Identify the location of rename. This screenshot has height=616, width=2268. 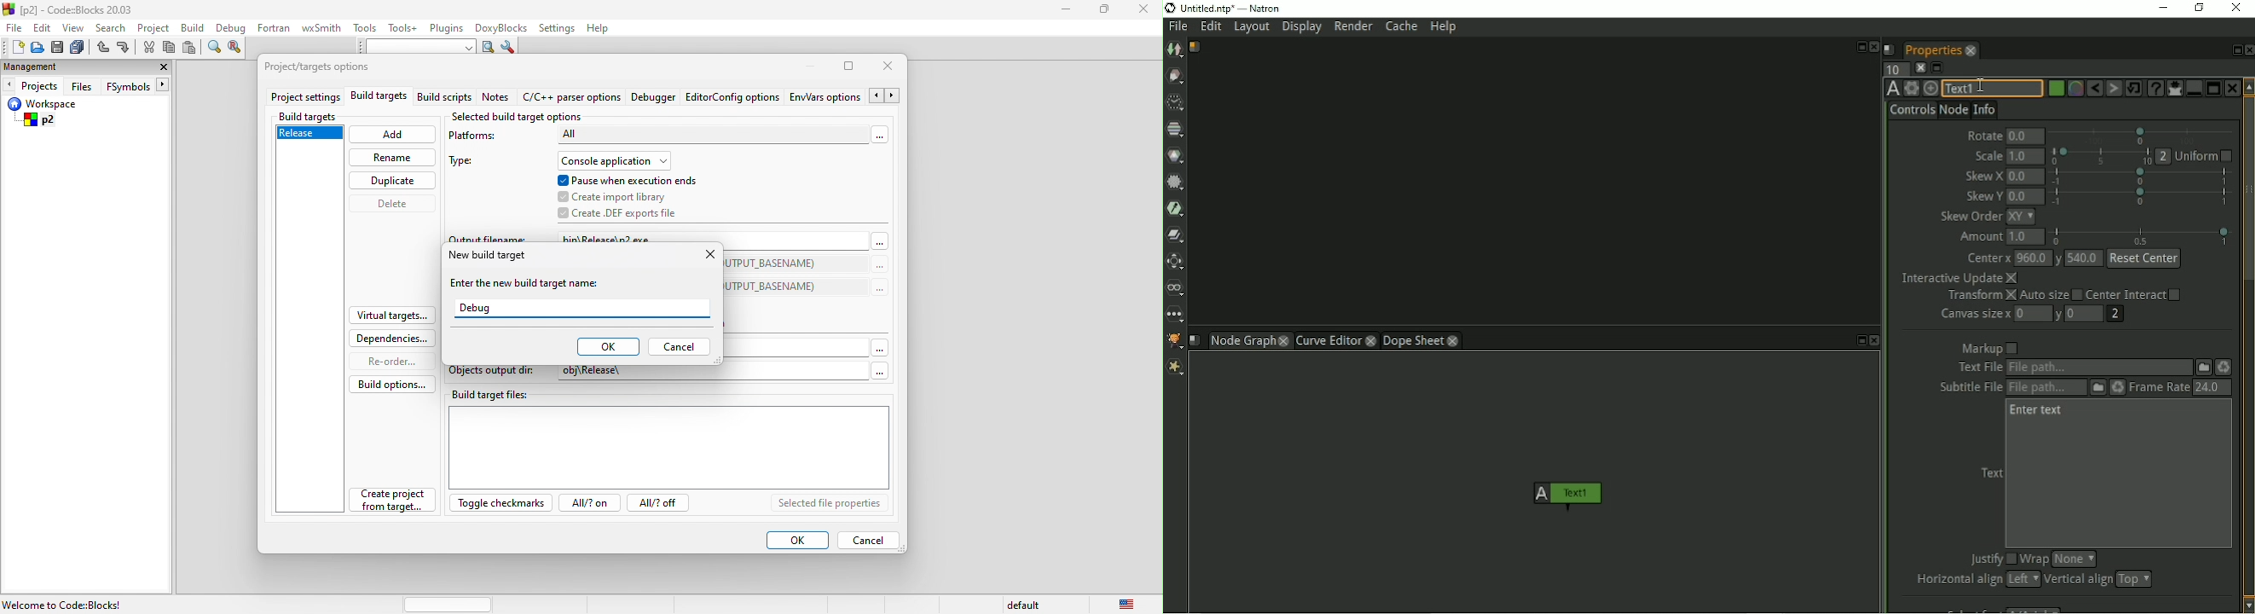
(392, 159).